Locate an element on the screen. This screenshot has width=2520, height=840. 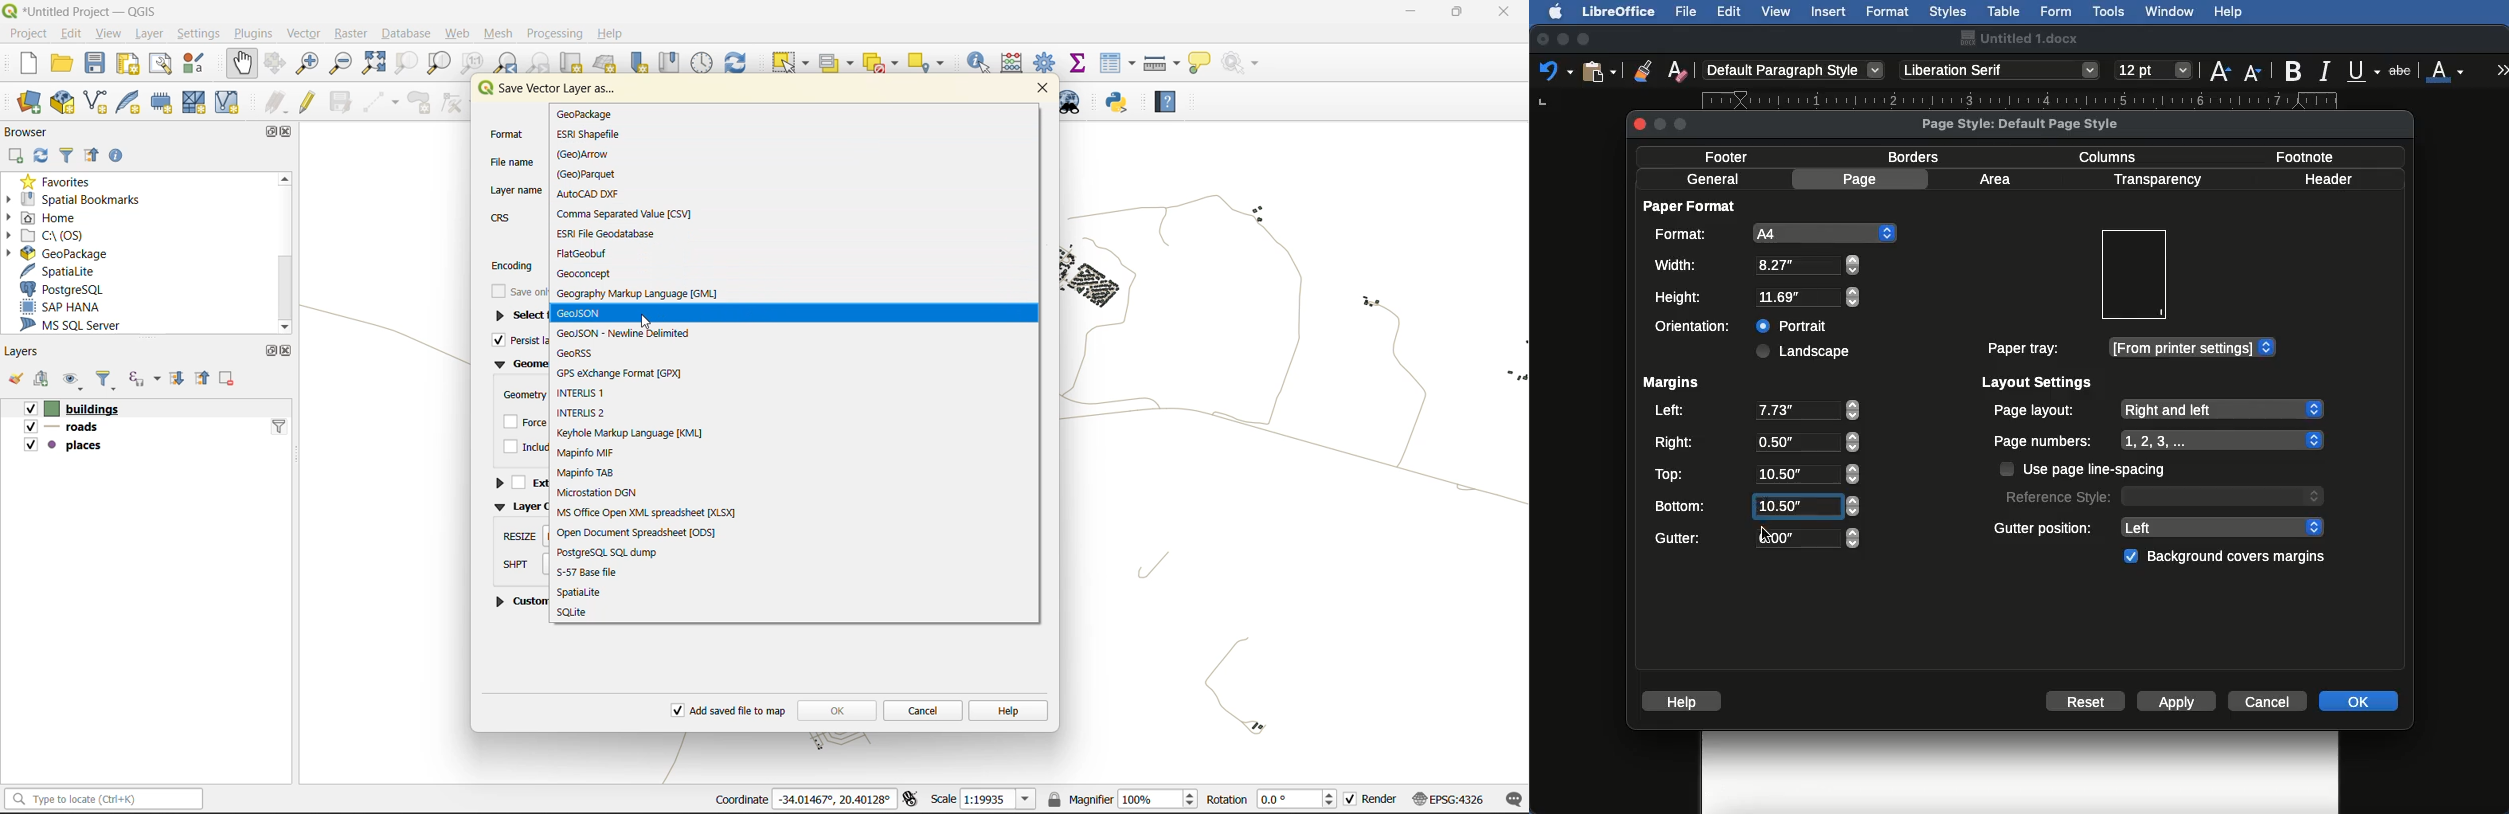
Transparency is located at coordinates (2156, 180).